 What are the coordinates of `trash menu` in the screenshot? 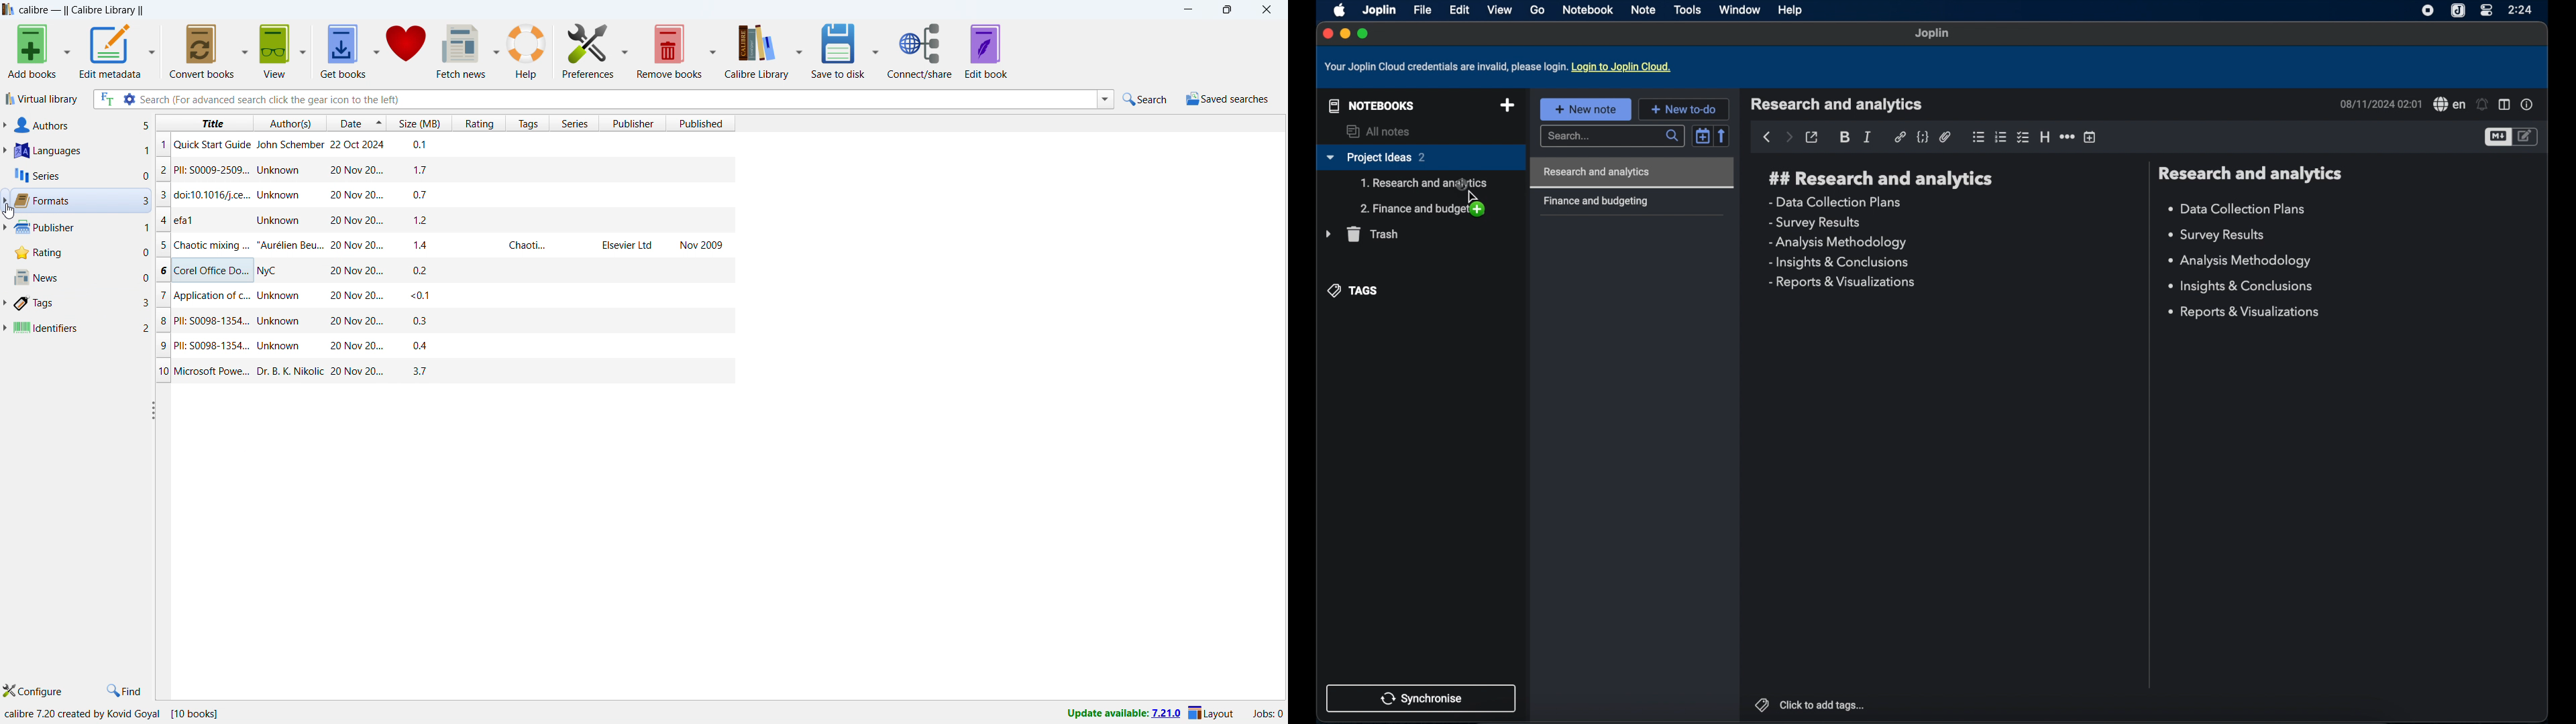 It's located at (1362, 234).